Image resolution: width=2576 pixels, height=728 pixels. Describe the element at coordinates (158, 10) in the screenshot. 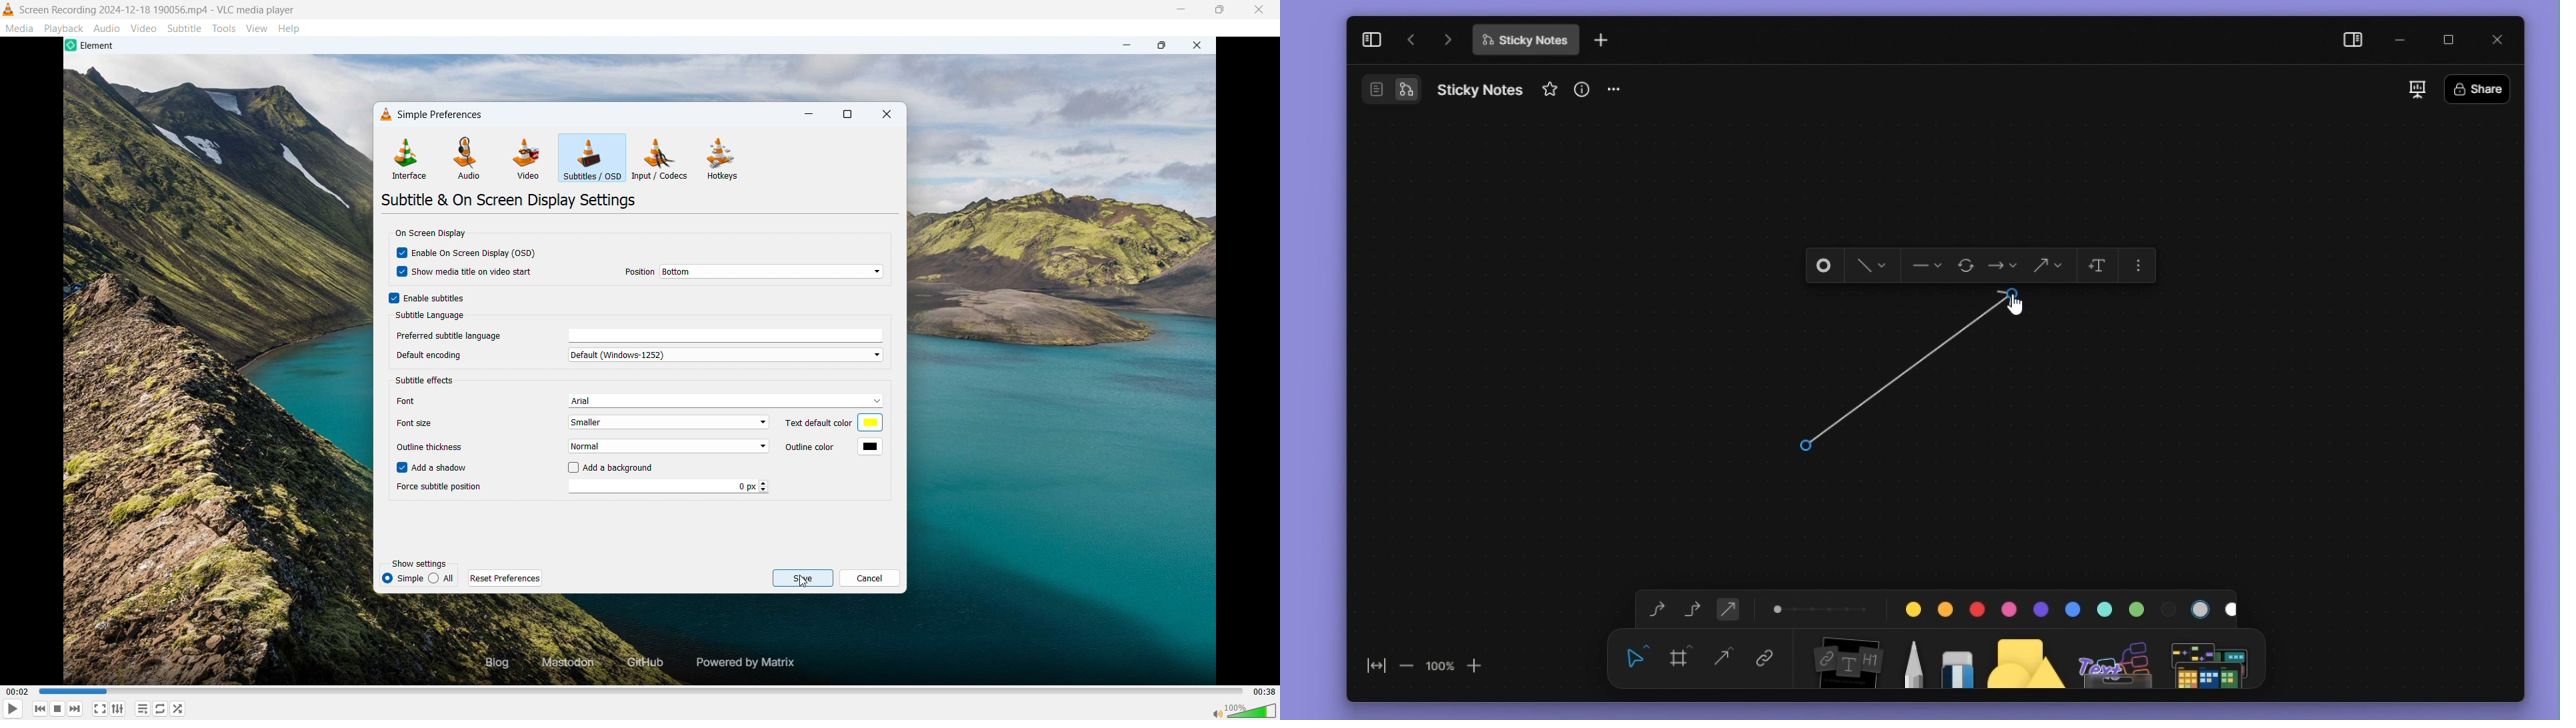

I see `File name ` at that location.